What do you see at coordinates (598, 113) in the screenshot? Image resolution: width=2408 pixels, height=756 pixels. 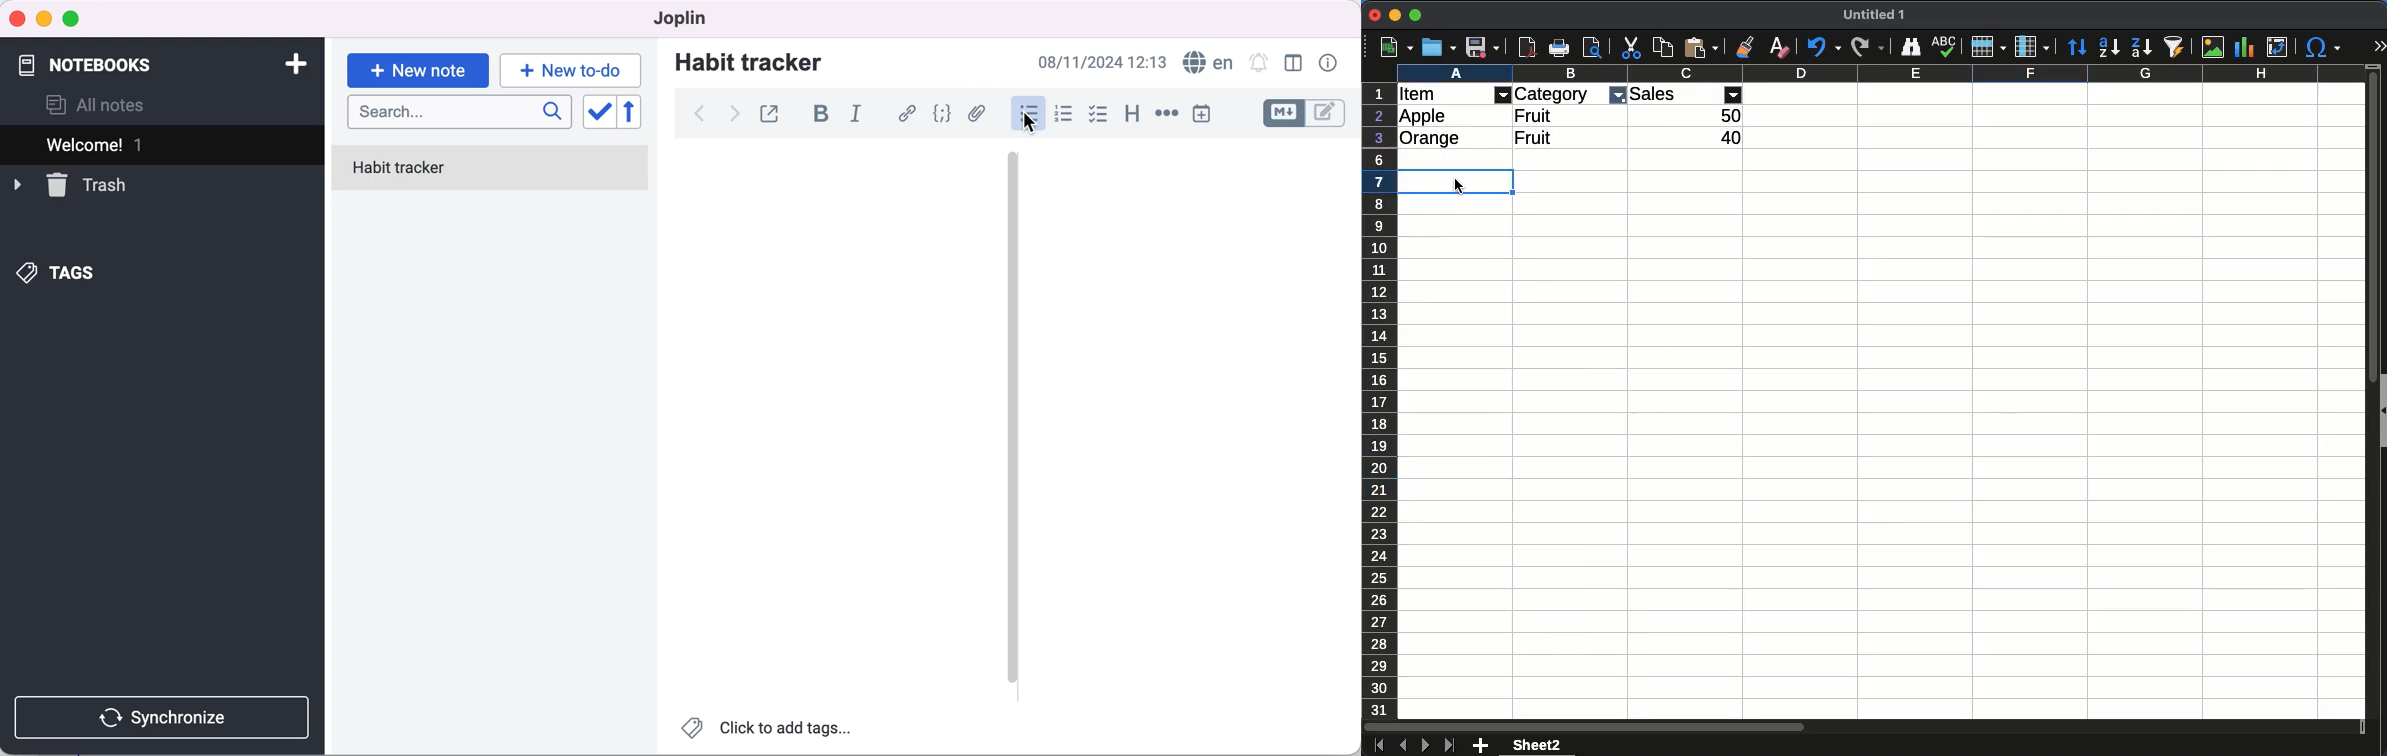 I see `toggle sort order field` at bounding box center [598, 113].